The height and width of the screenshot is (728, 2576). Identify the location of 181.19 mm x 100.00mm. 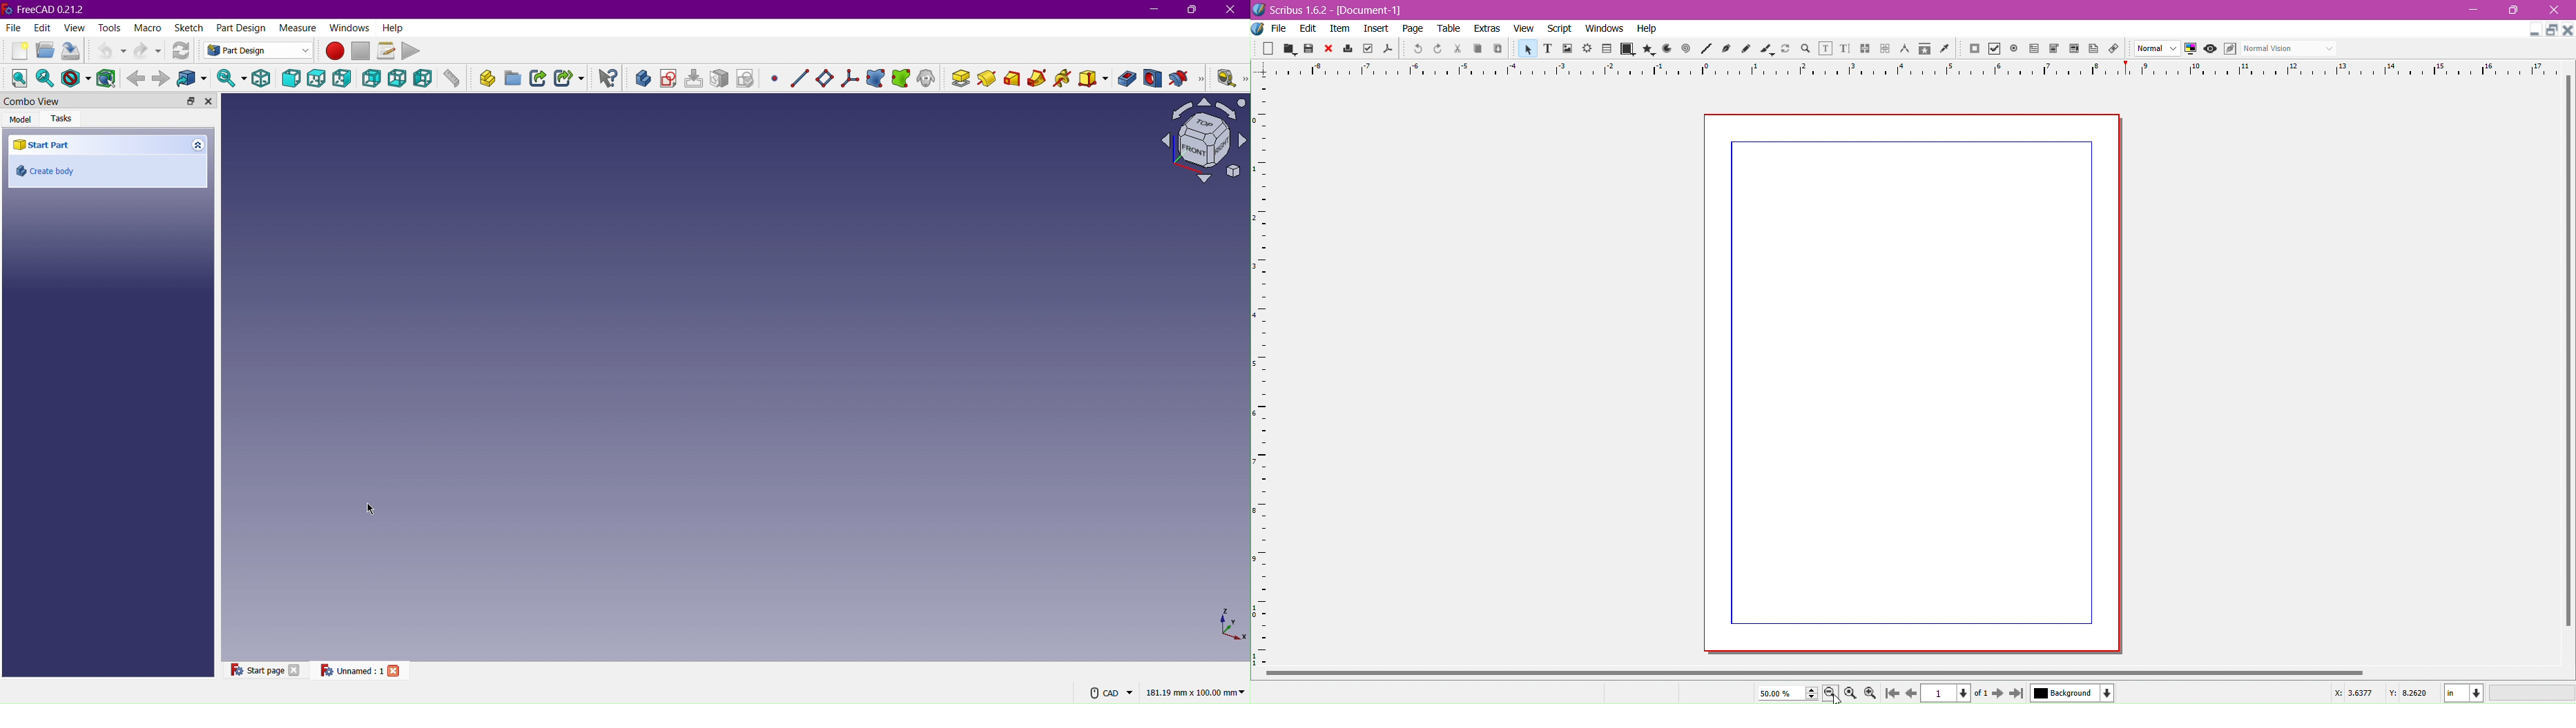
(1196, 692).